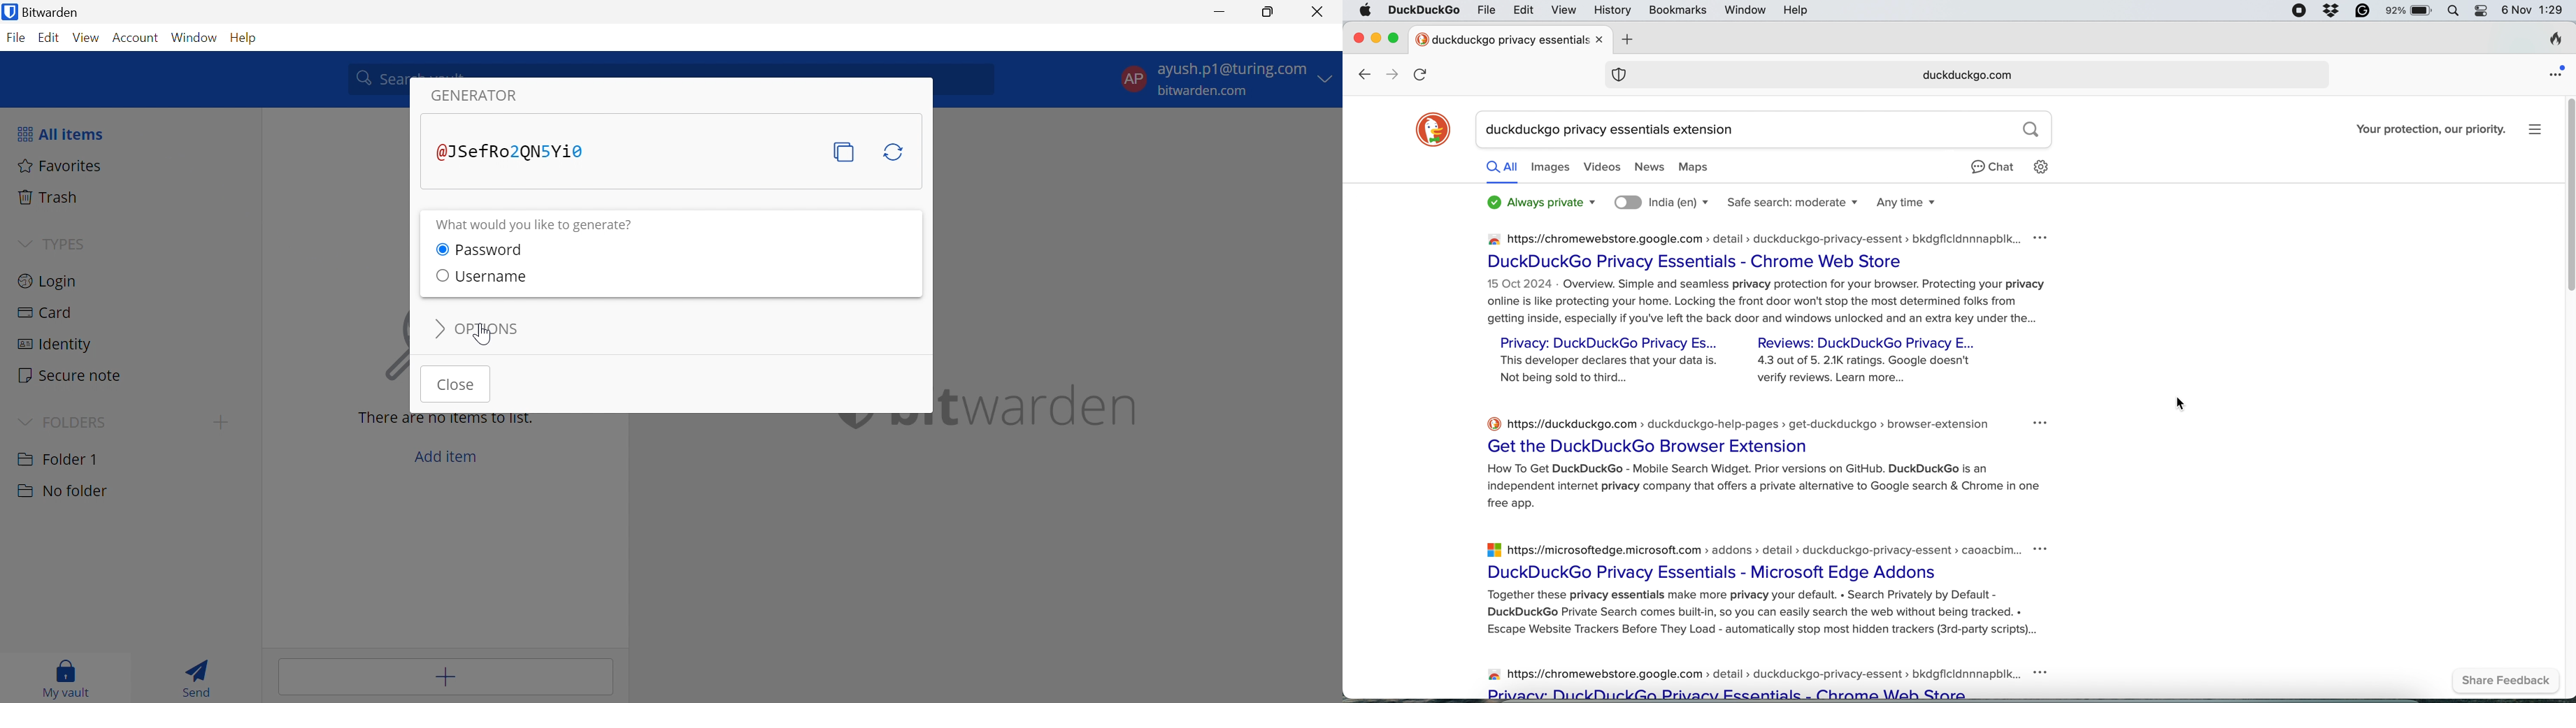  What do you see at coordinates (71, 375) in the screenshot?
I see `Secure note` at bounding box center [71, 375].